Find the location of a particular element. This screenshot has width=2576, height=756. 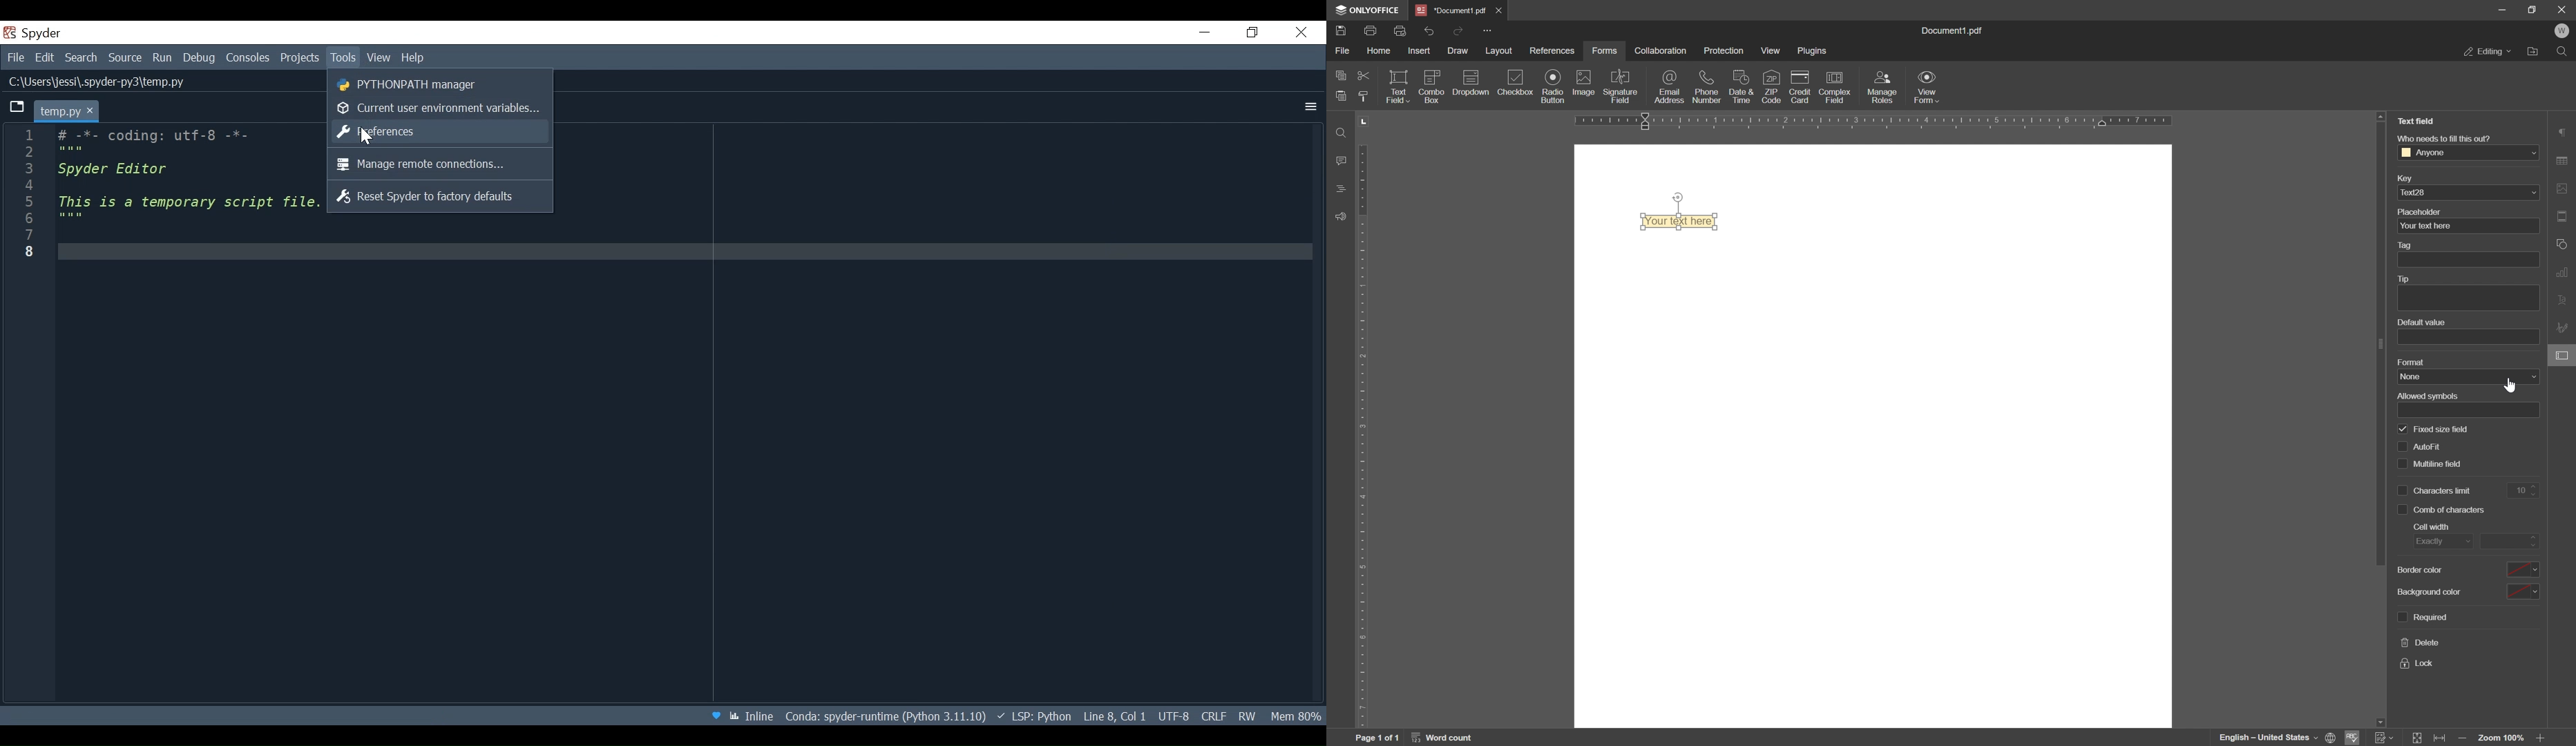

text field is located at coordinates (1398, 87).